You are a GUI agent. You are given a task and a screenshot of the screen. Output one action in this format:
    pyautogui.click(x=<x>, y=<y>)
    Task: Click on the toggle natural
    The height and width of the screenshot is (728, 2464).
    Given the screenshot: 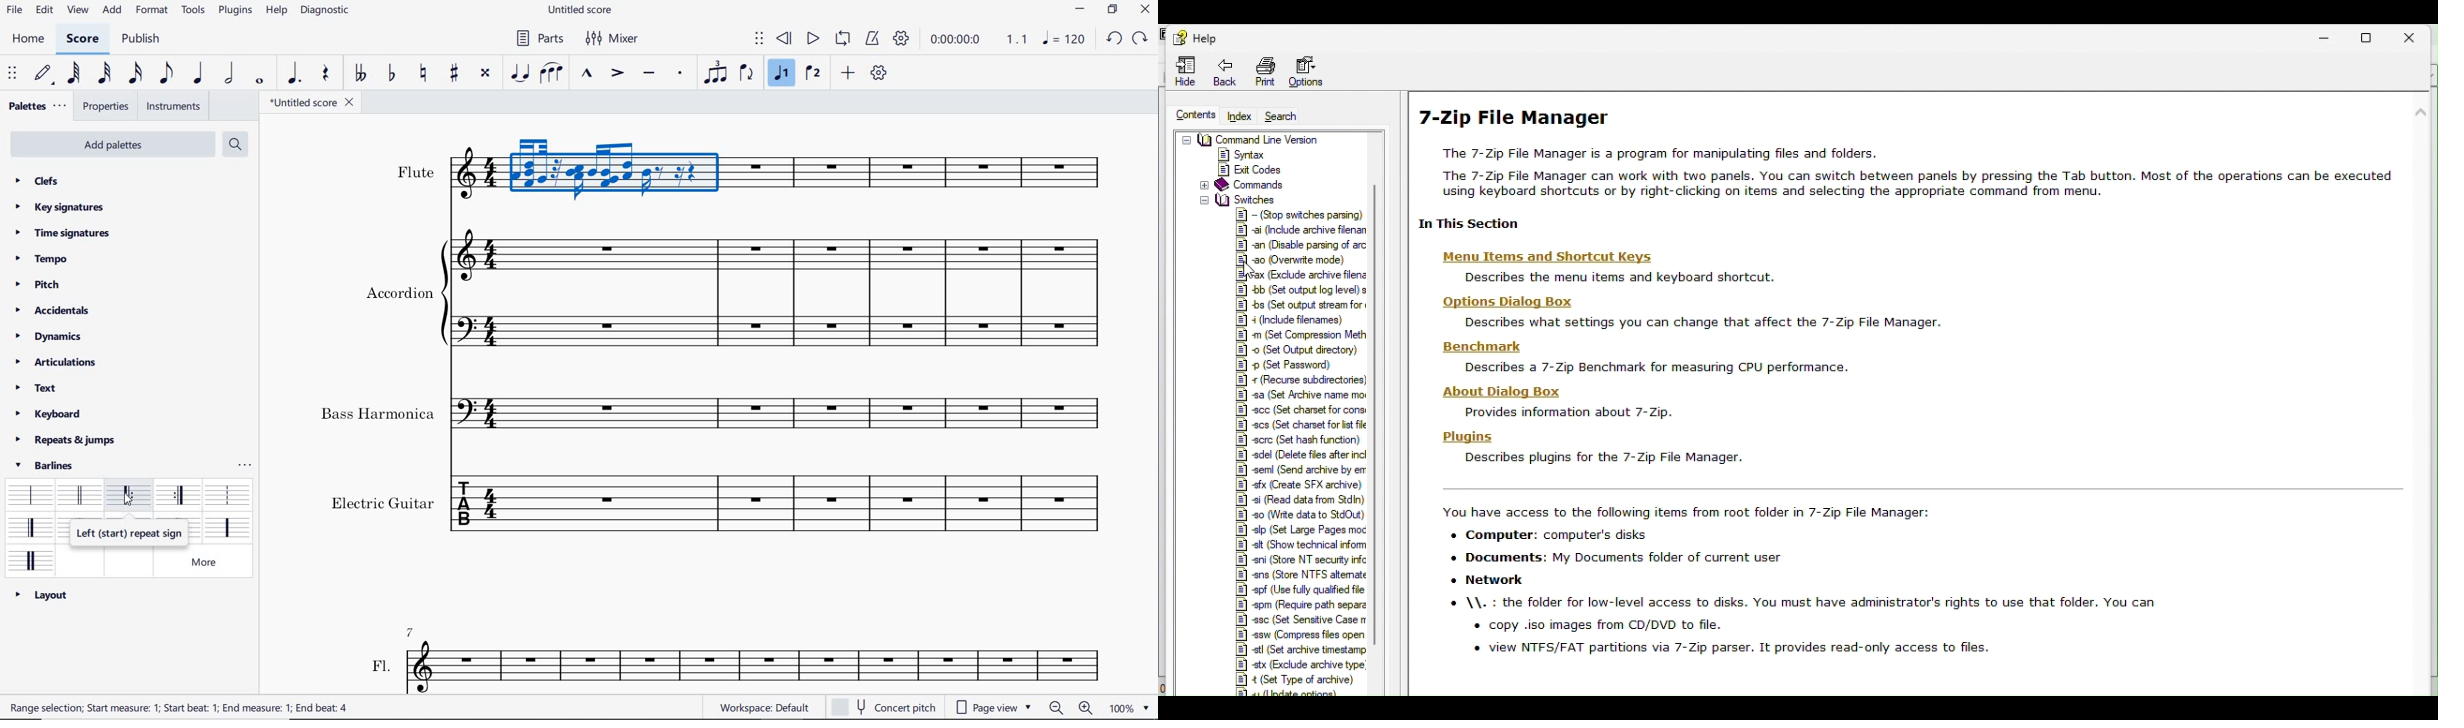 What is the action you would take?
    pyautogui.click(x=426, y=74)
    